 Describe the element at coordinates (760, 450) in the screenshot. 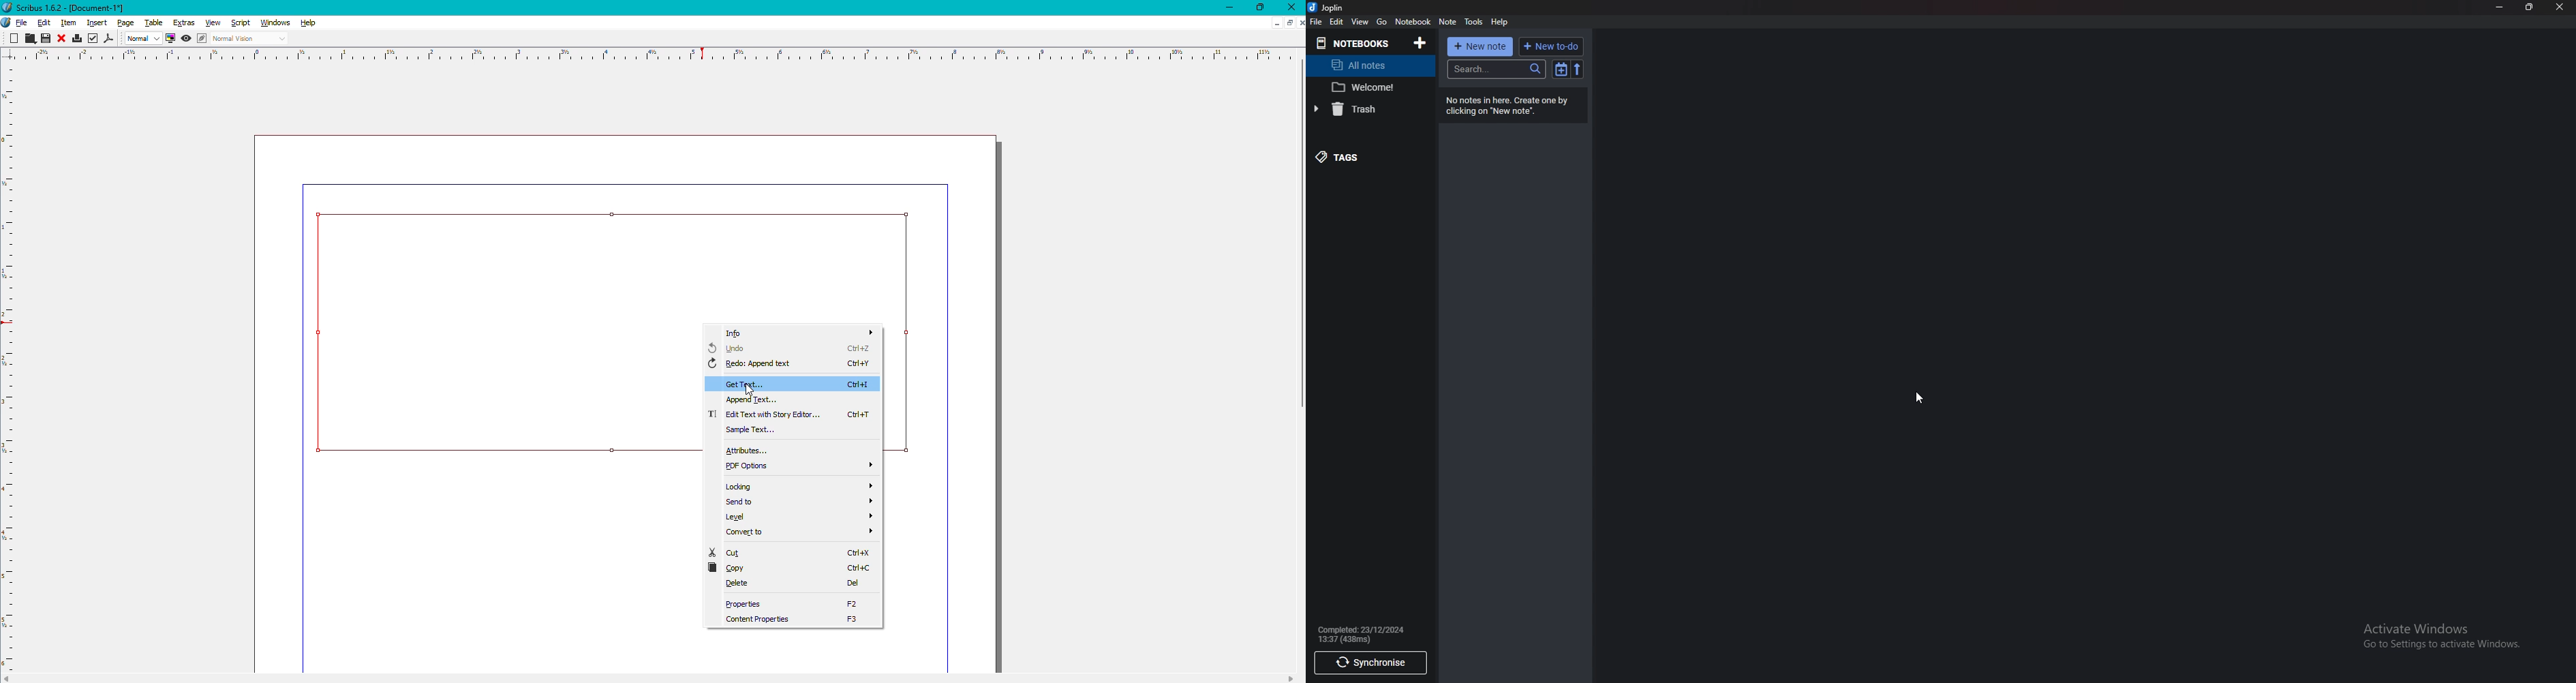

I see `Attributes` at that location.